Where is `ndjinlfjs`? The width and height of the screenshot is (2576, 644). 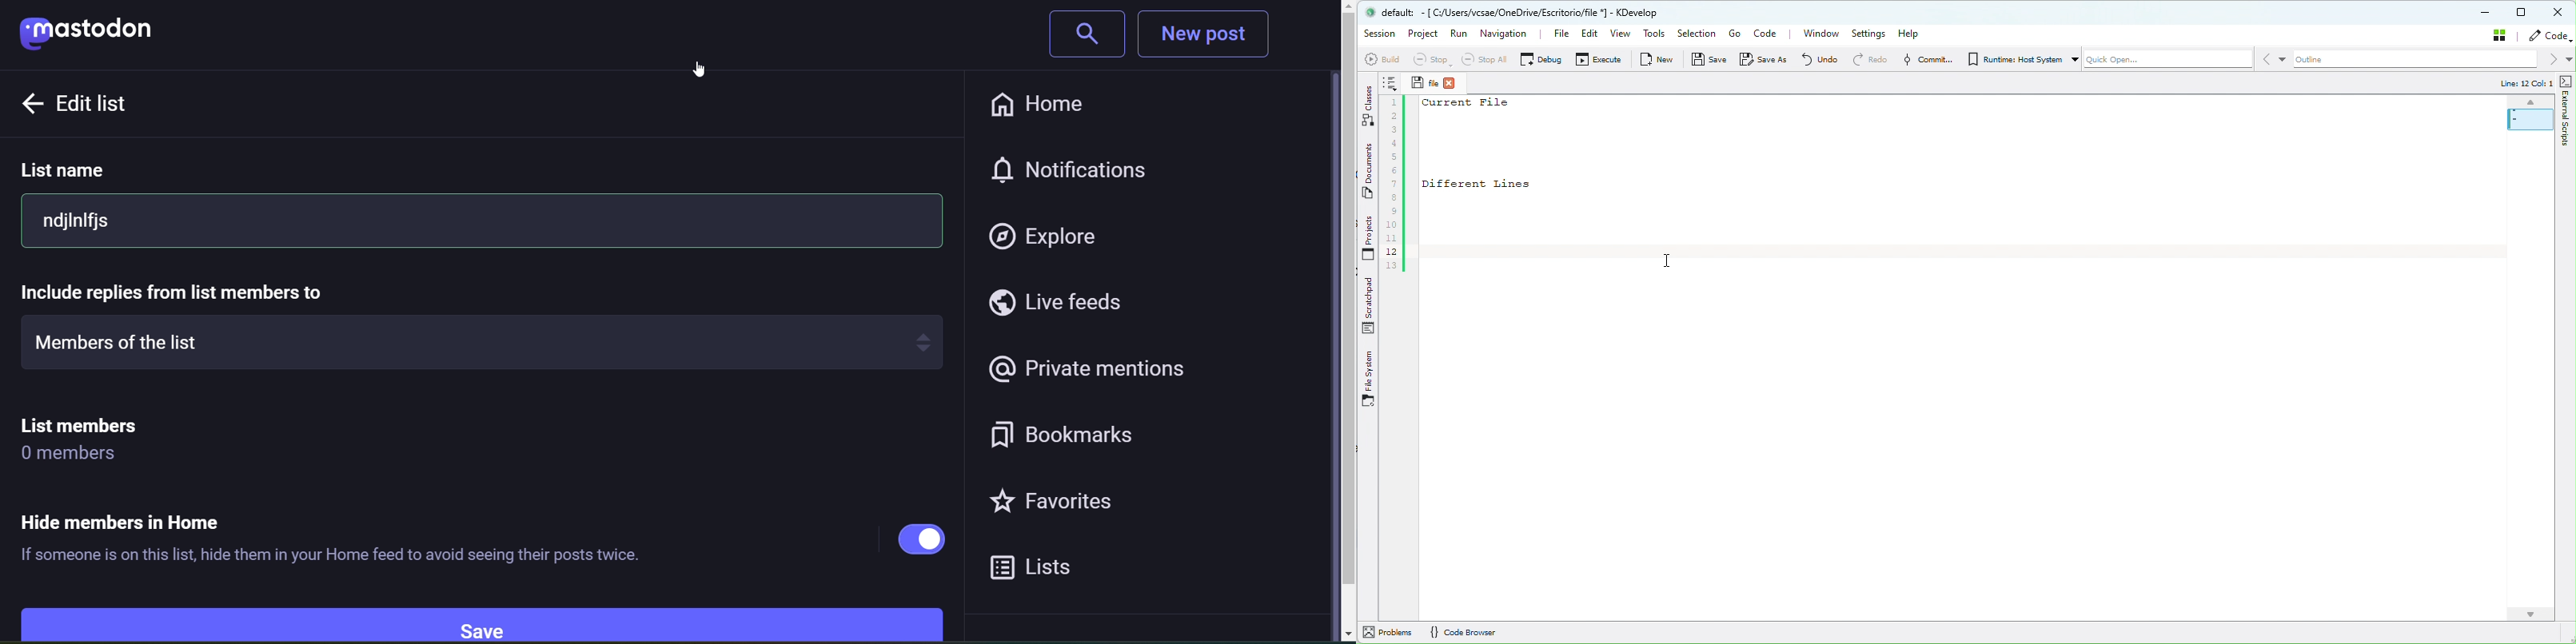
ndjinlfjs is located at coordinates (480, 221).